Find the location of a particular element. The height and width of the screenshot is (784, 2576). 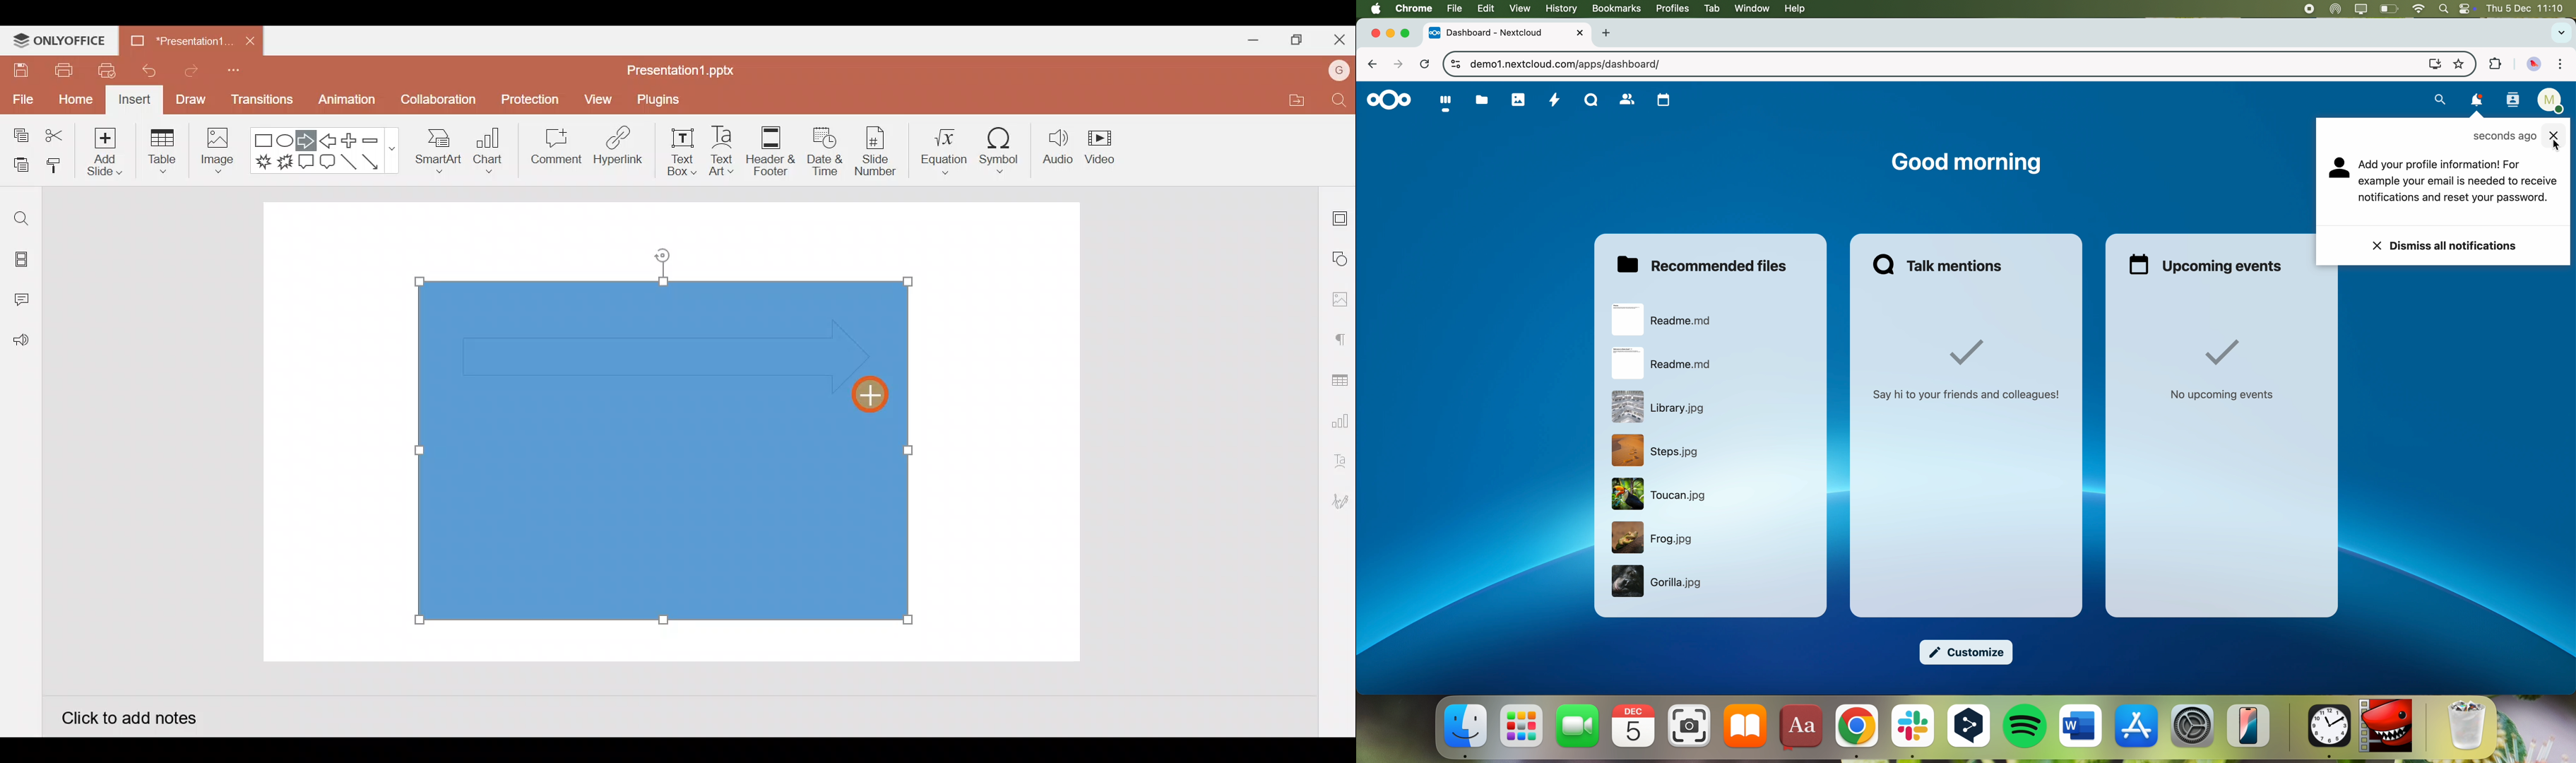

Paragraph settings is located at coordinates (1339, 338).